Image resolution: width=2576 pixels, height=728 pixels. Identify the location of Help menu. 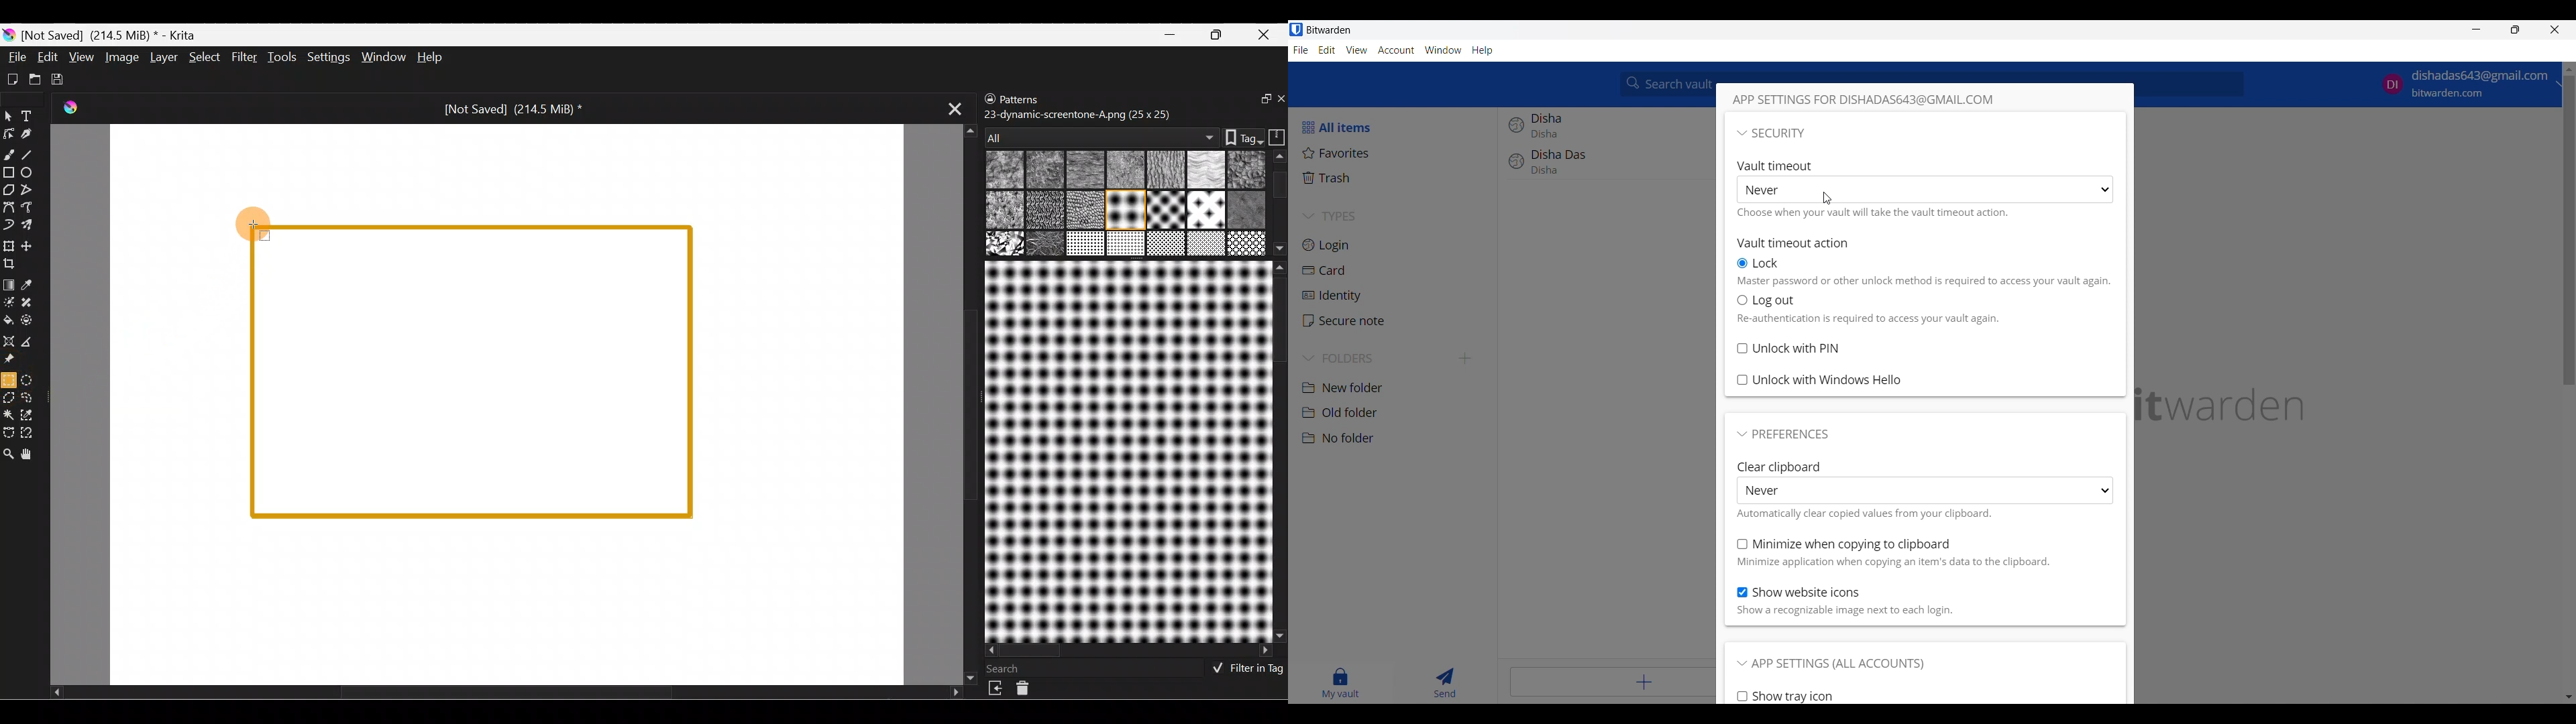
(1483, 51).